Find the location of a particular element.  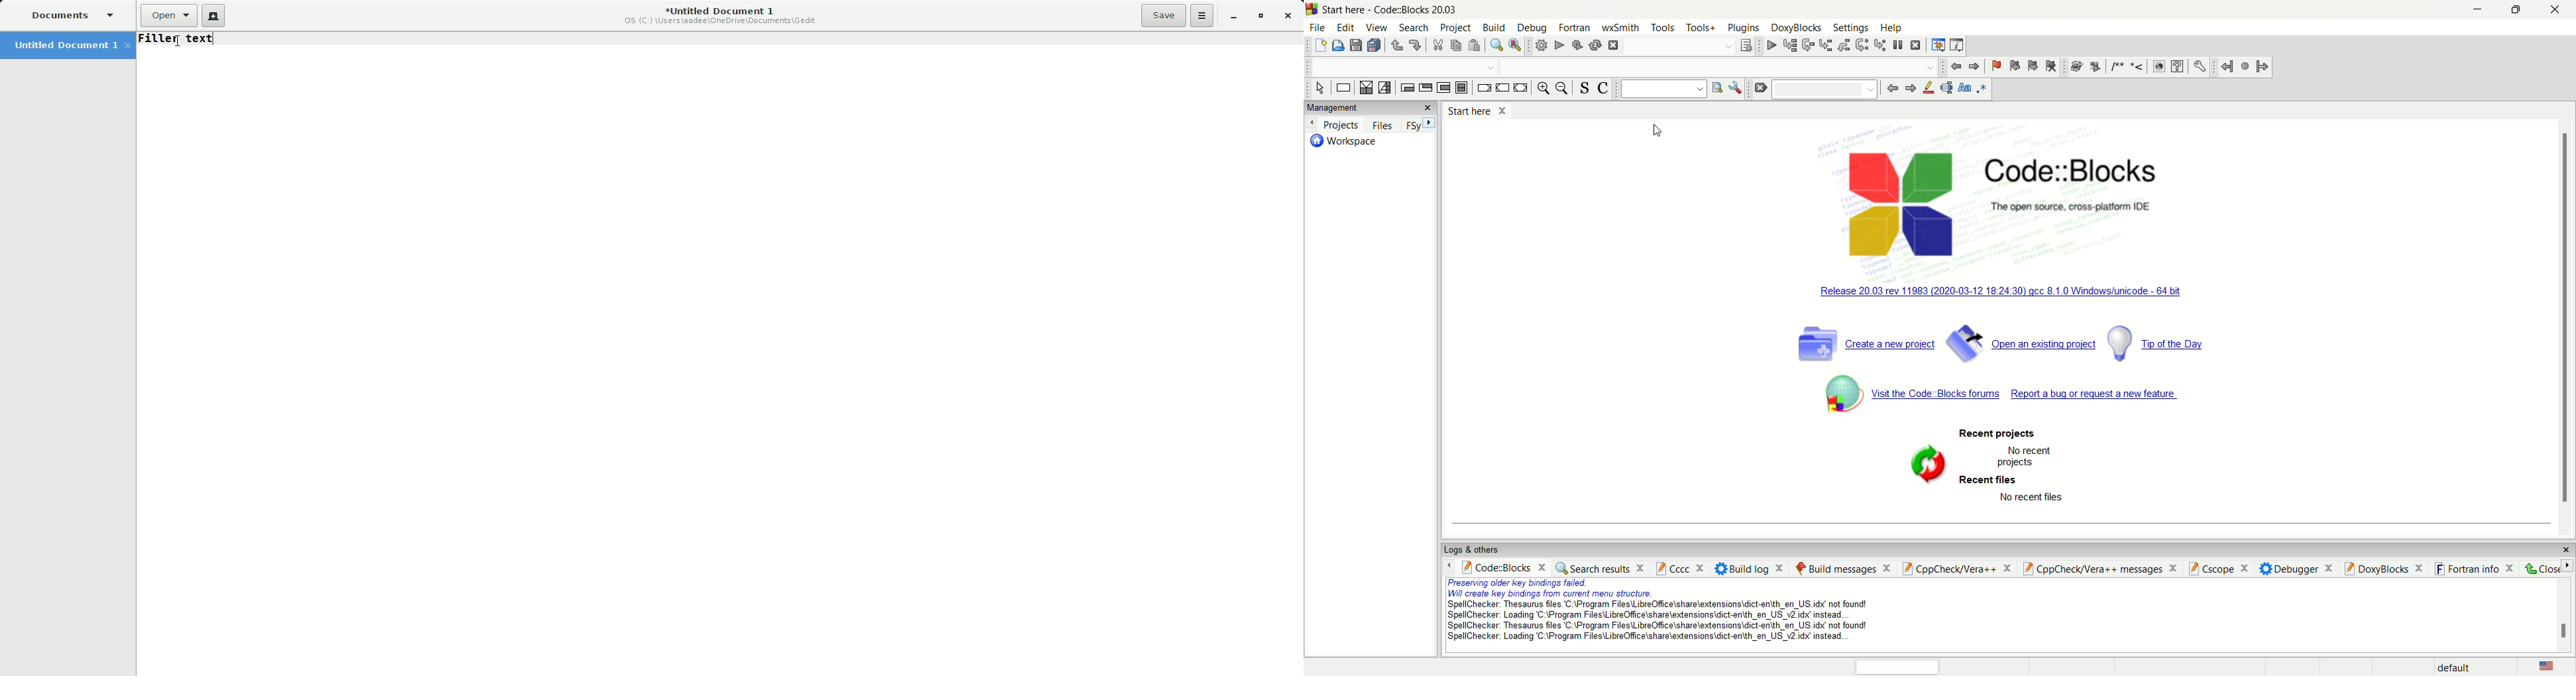

build and run is located at coordinates (1595, 46).